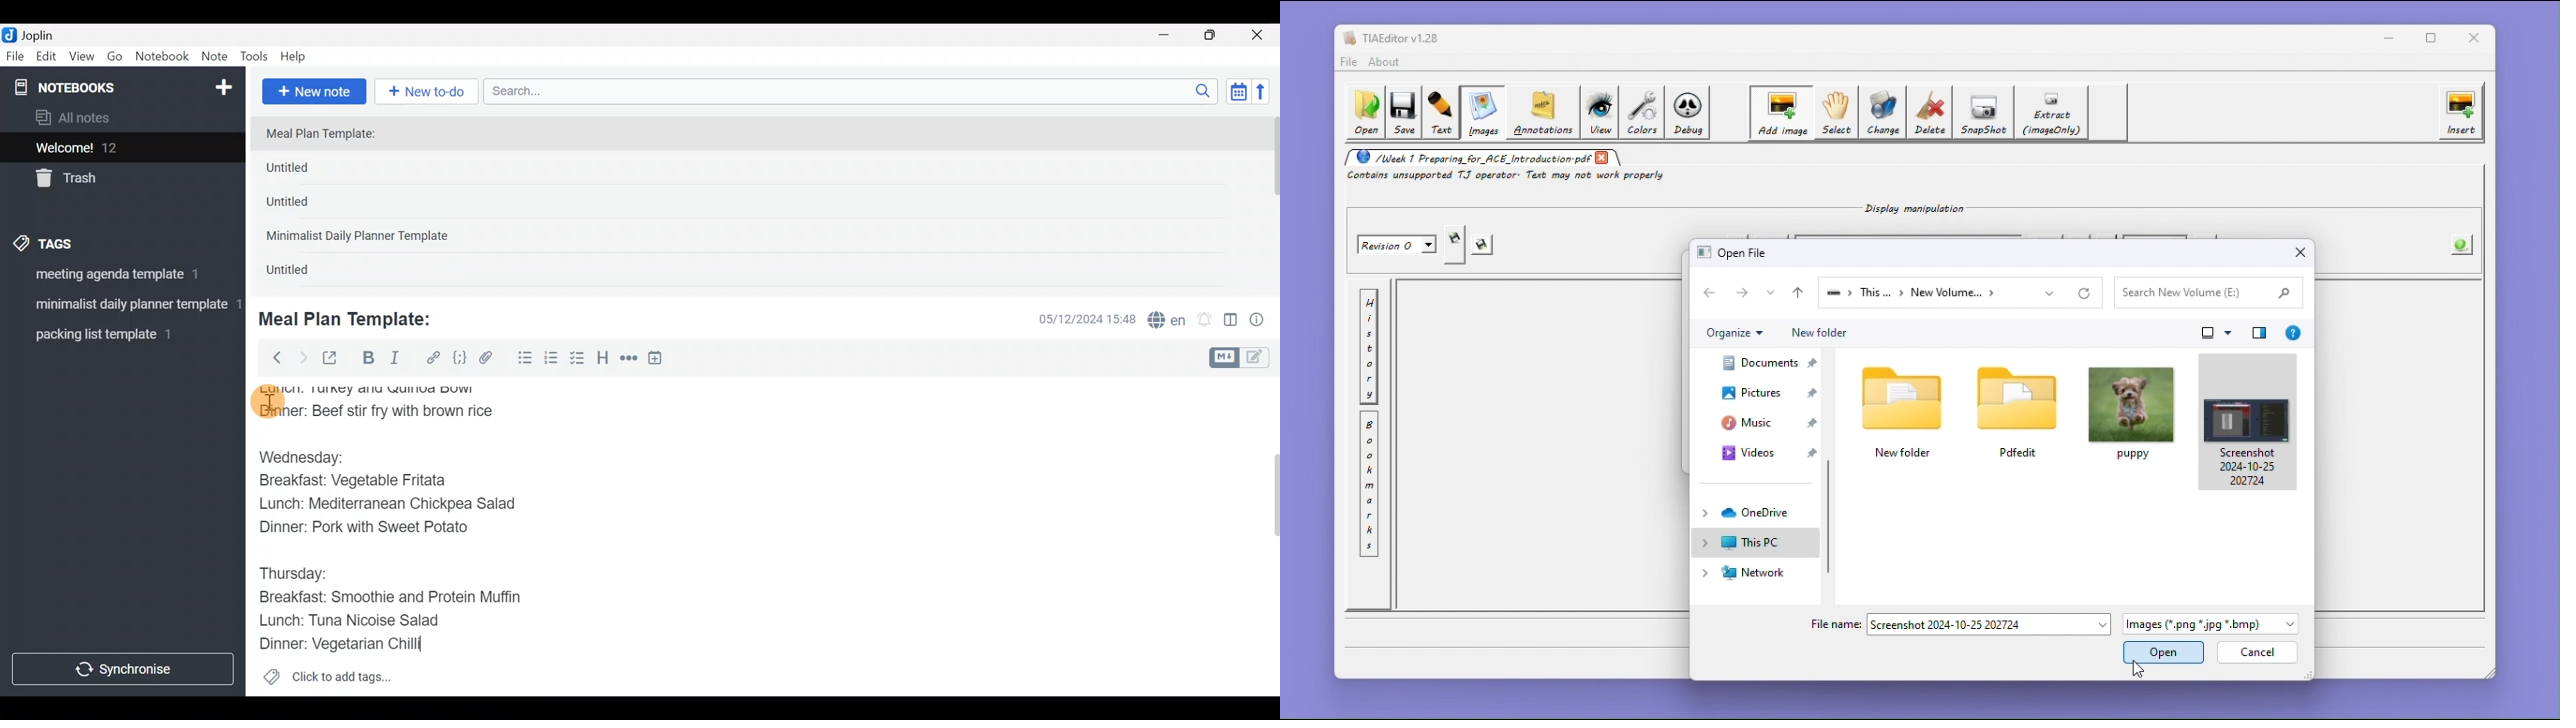  I want to click on close, so click(1603, 157).